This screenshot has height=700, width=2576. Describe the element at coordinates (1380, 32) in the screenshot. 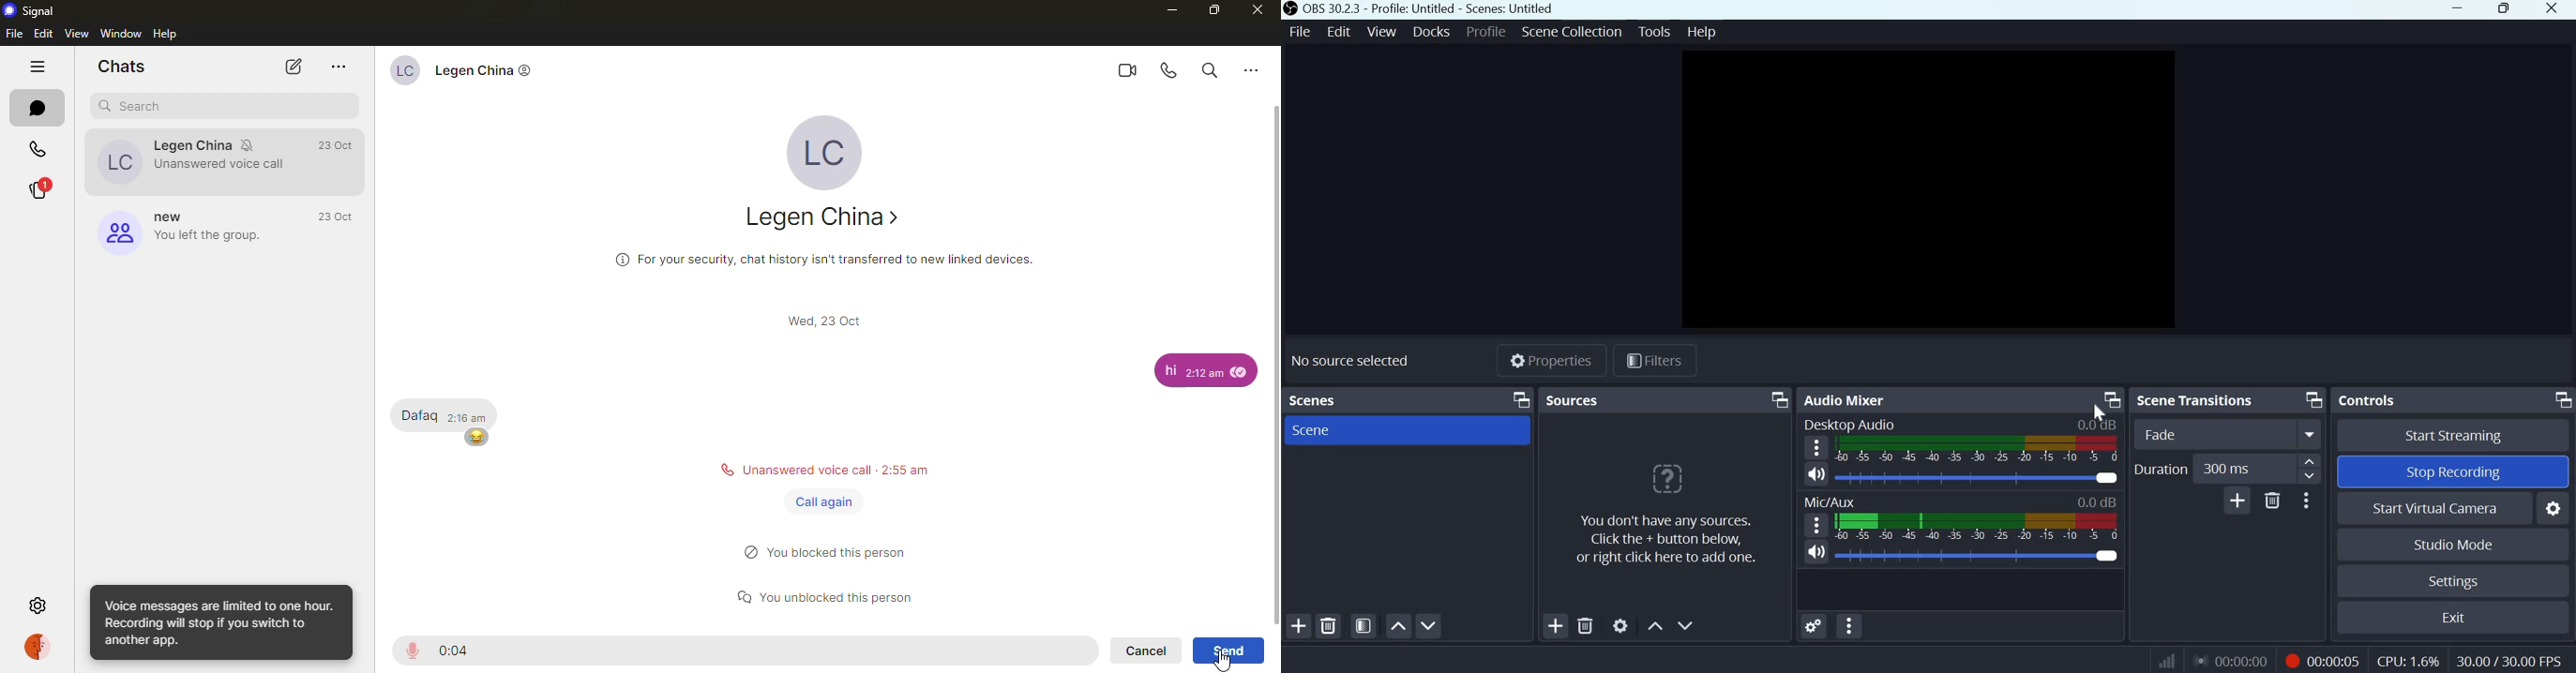

I see `View` at that location.